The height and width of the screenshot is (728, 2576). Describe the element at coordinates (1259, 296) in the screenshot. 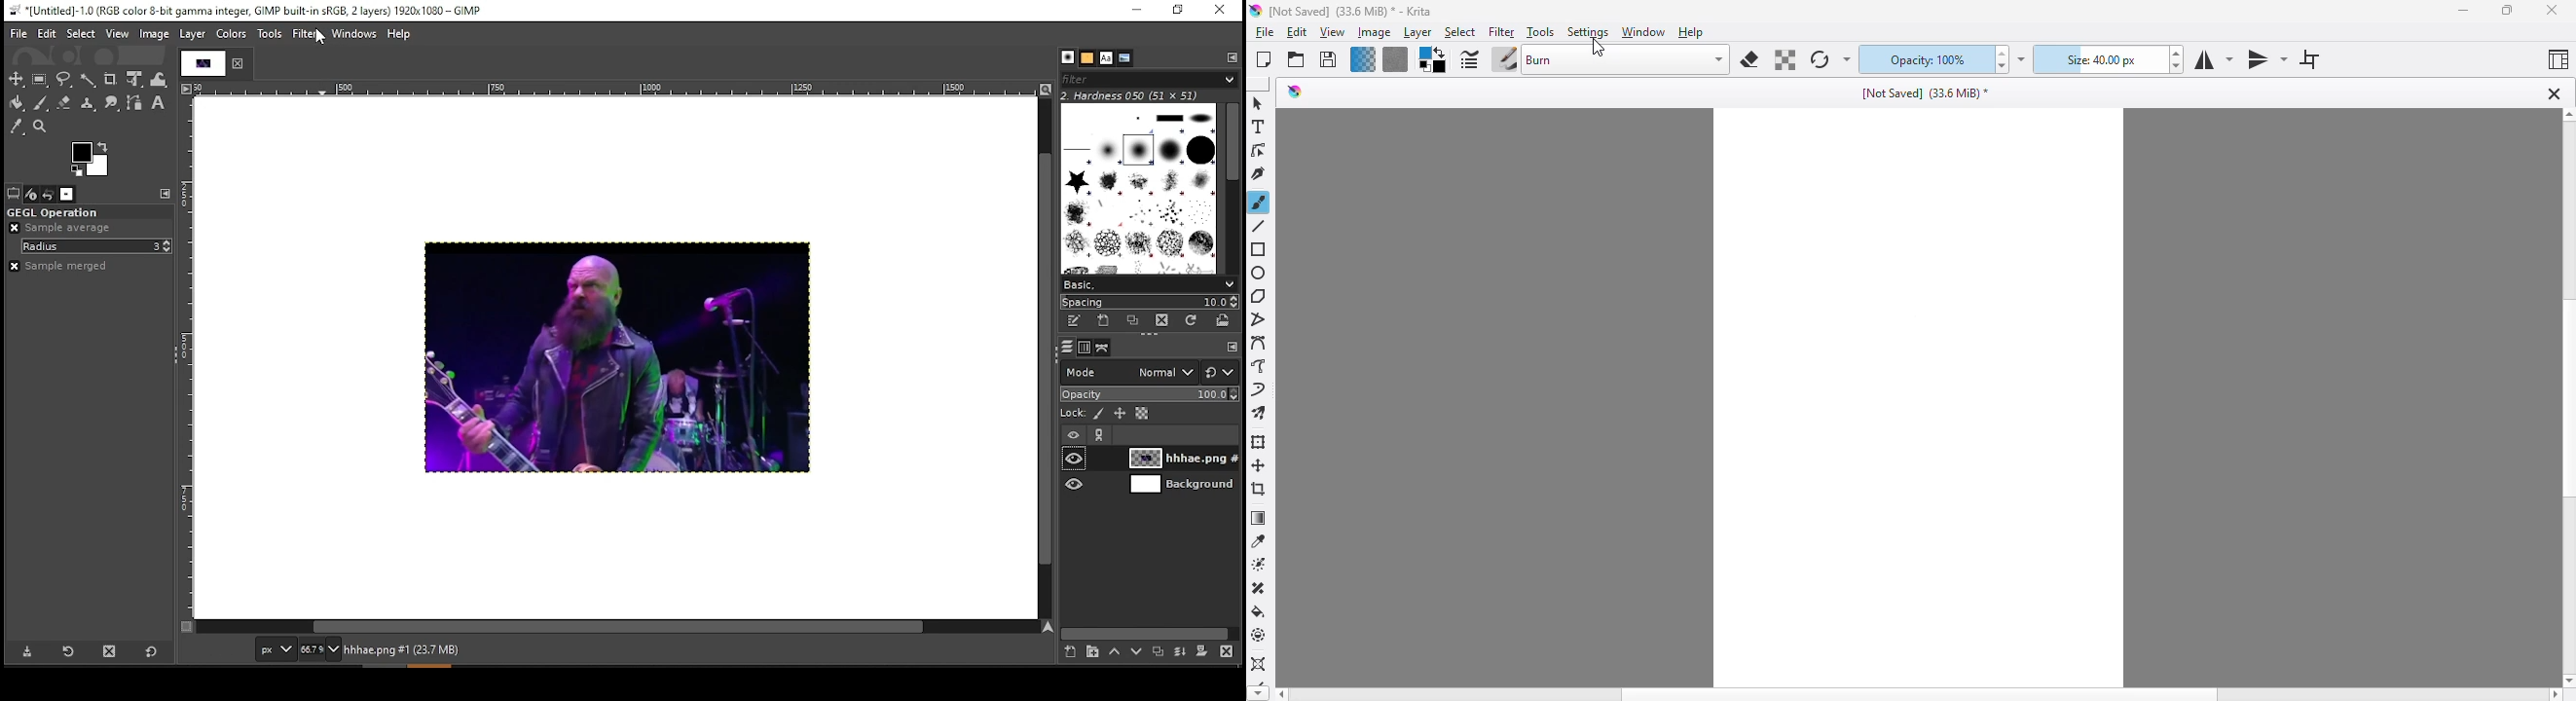

I see `polygon tool` at that location.